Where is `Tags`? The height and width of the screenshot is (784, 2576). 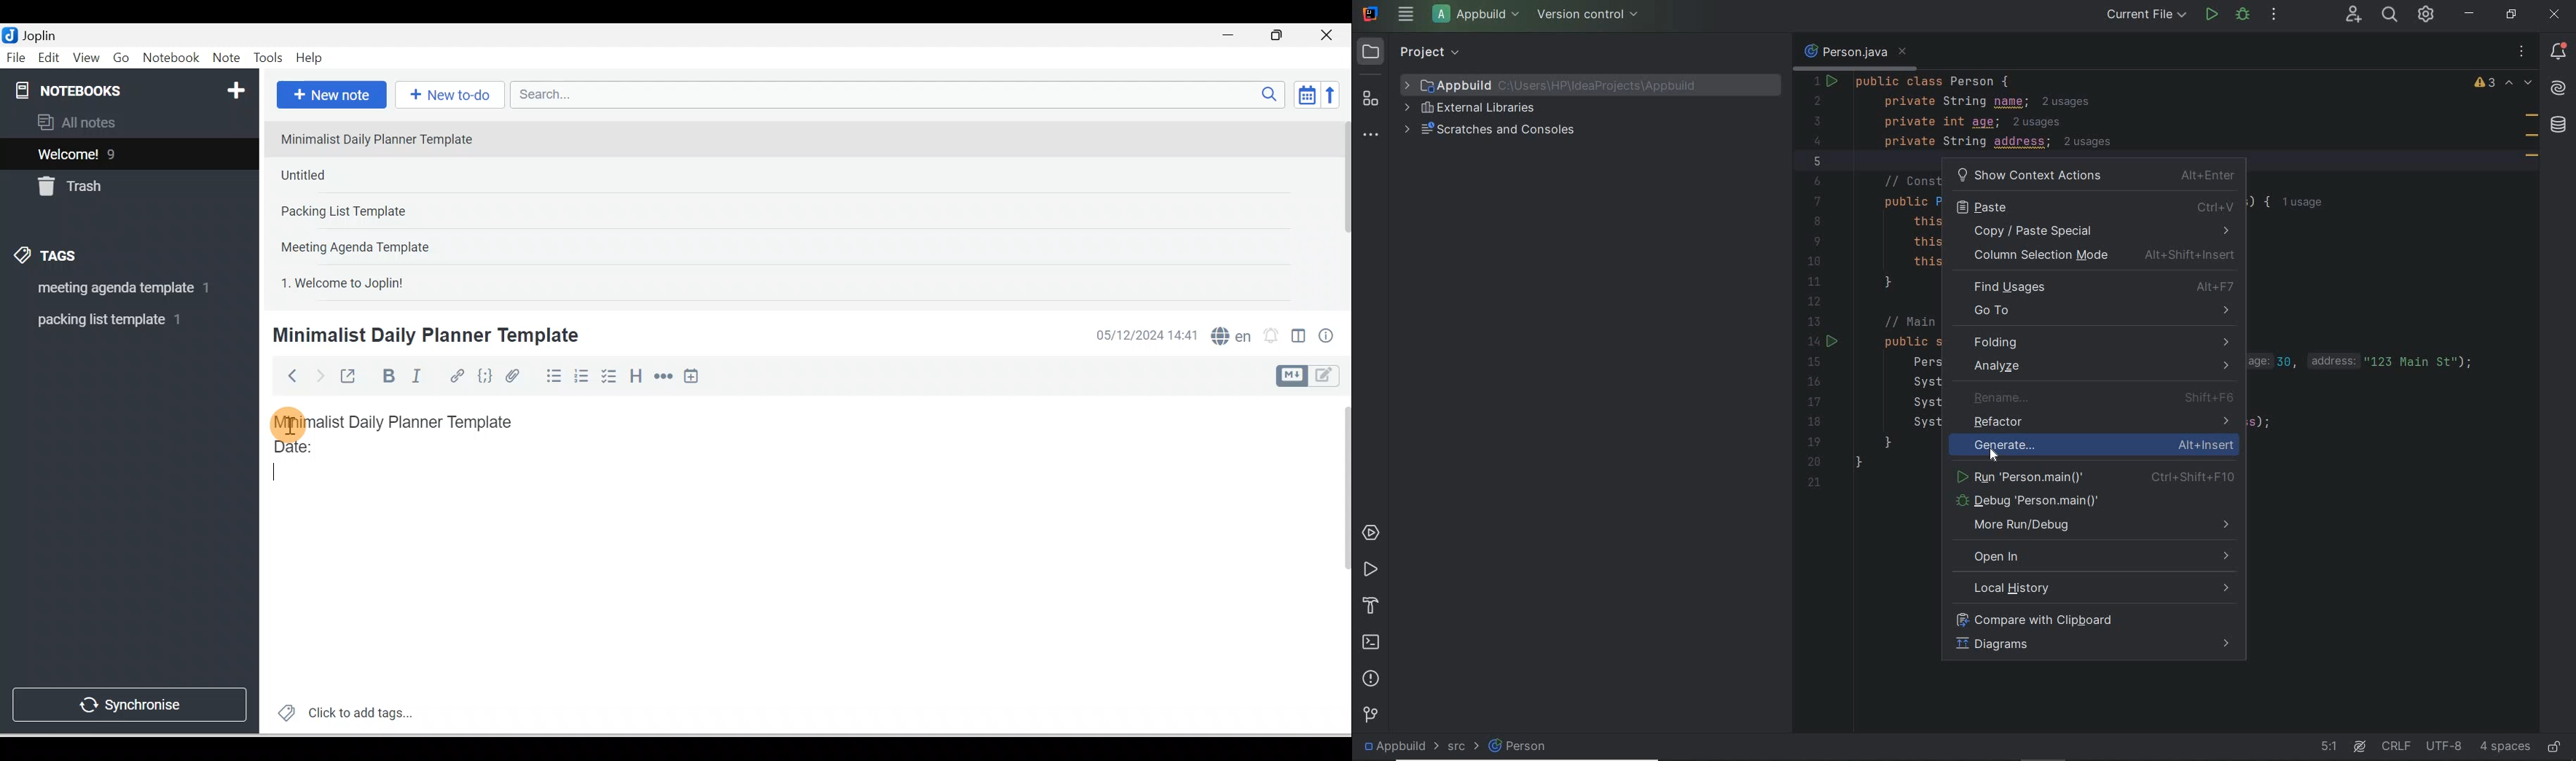 Tags is located at coordinates (50, 258).